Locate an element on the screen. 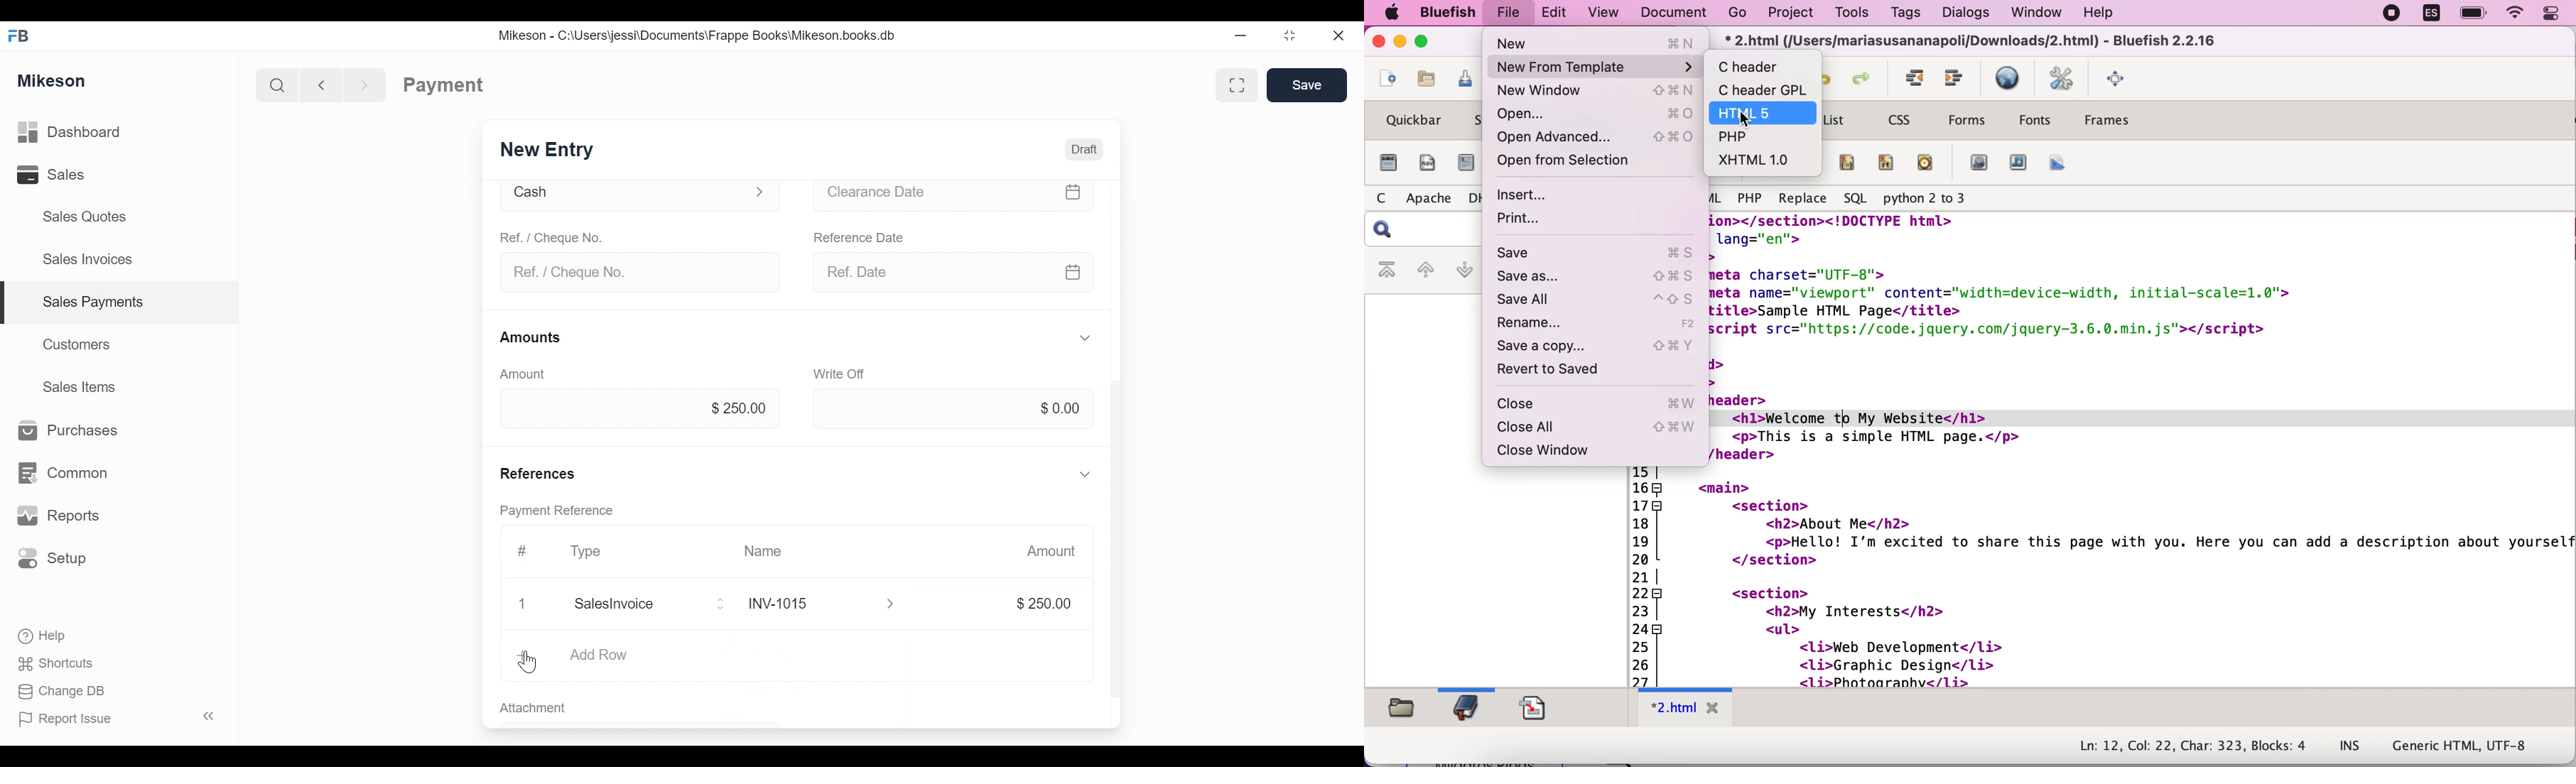 Image resolution: width=2576 pixels, height=784 pixels. Back is located at coordinates (328, 84).